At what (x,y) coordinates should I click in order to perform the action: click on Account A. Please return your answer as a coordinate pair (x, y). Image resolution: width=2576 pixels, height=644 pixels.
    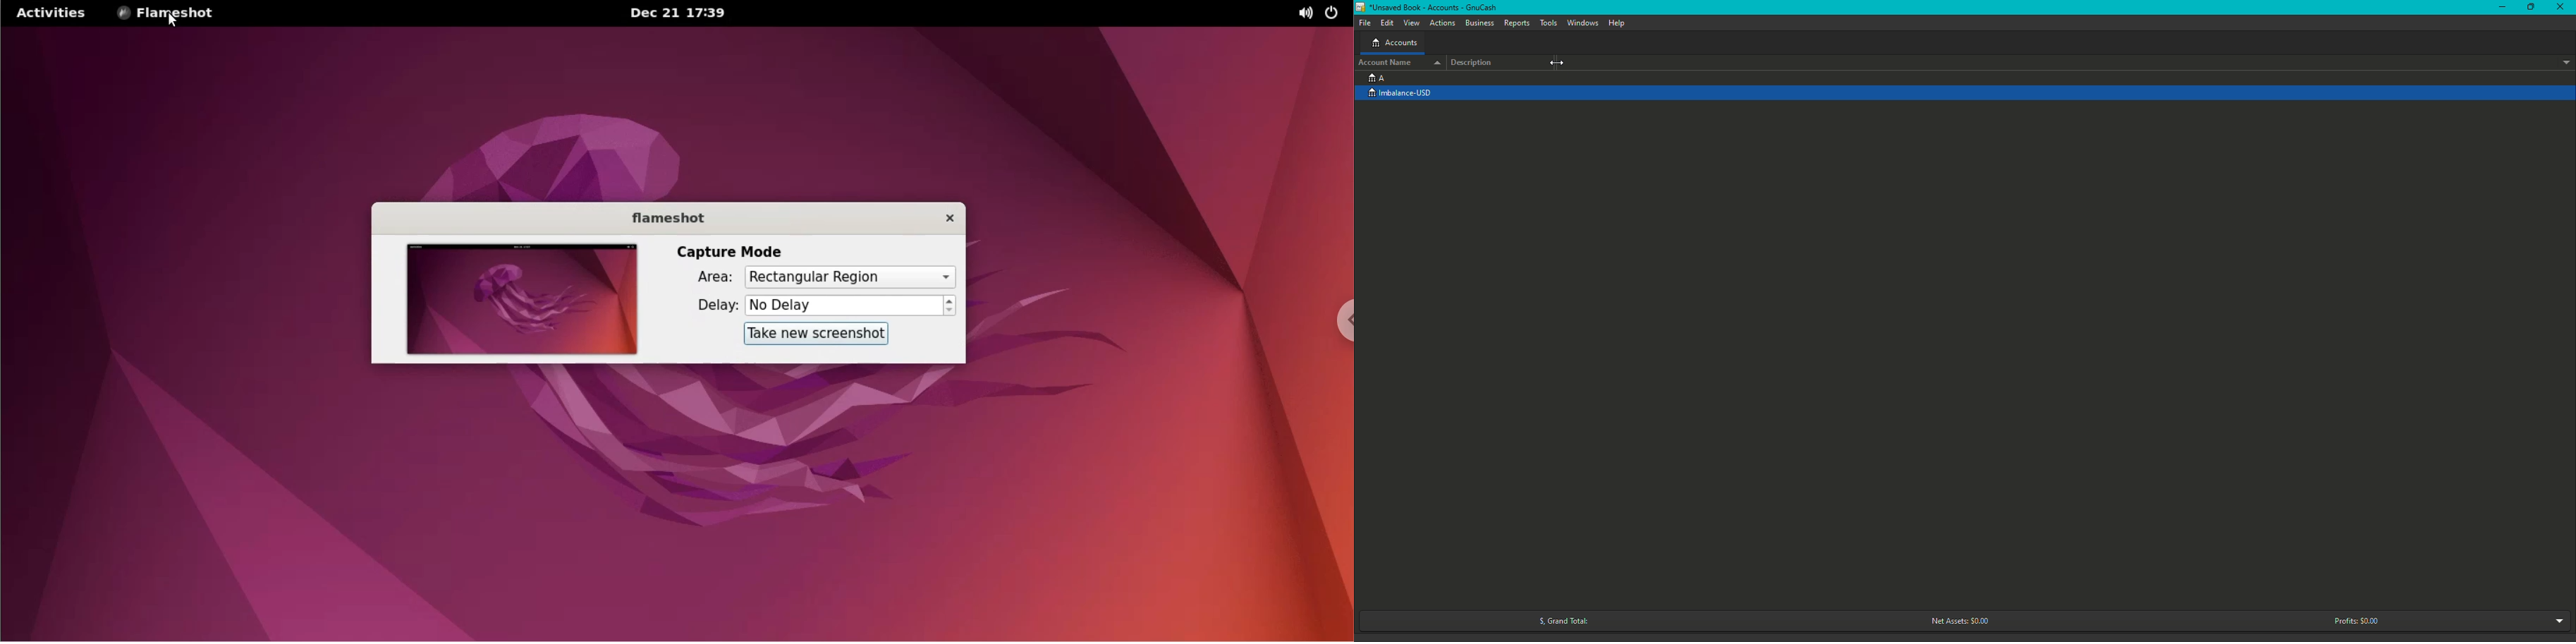
    Looking at the image, I should click on (1376, 77).